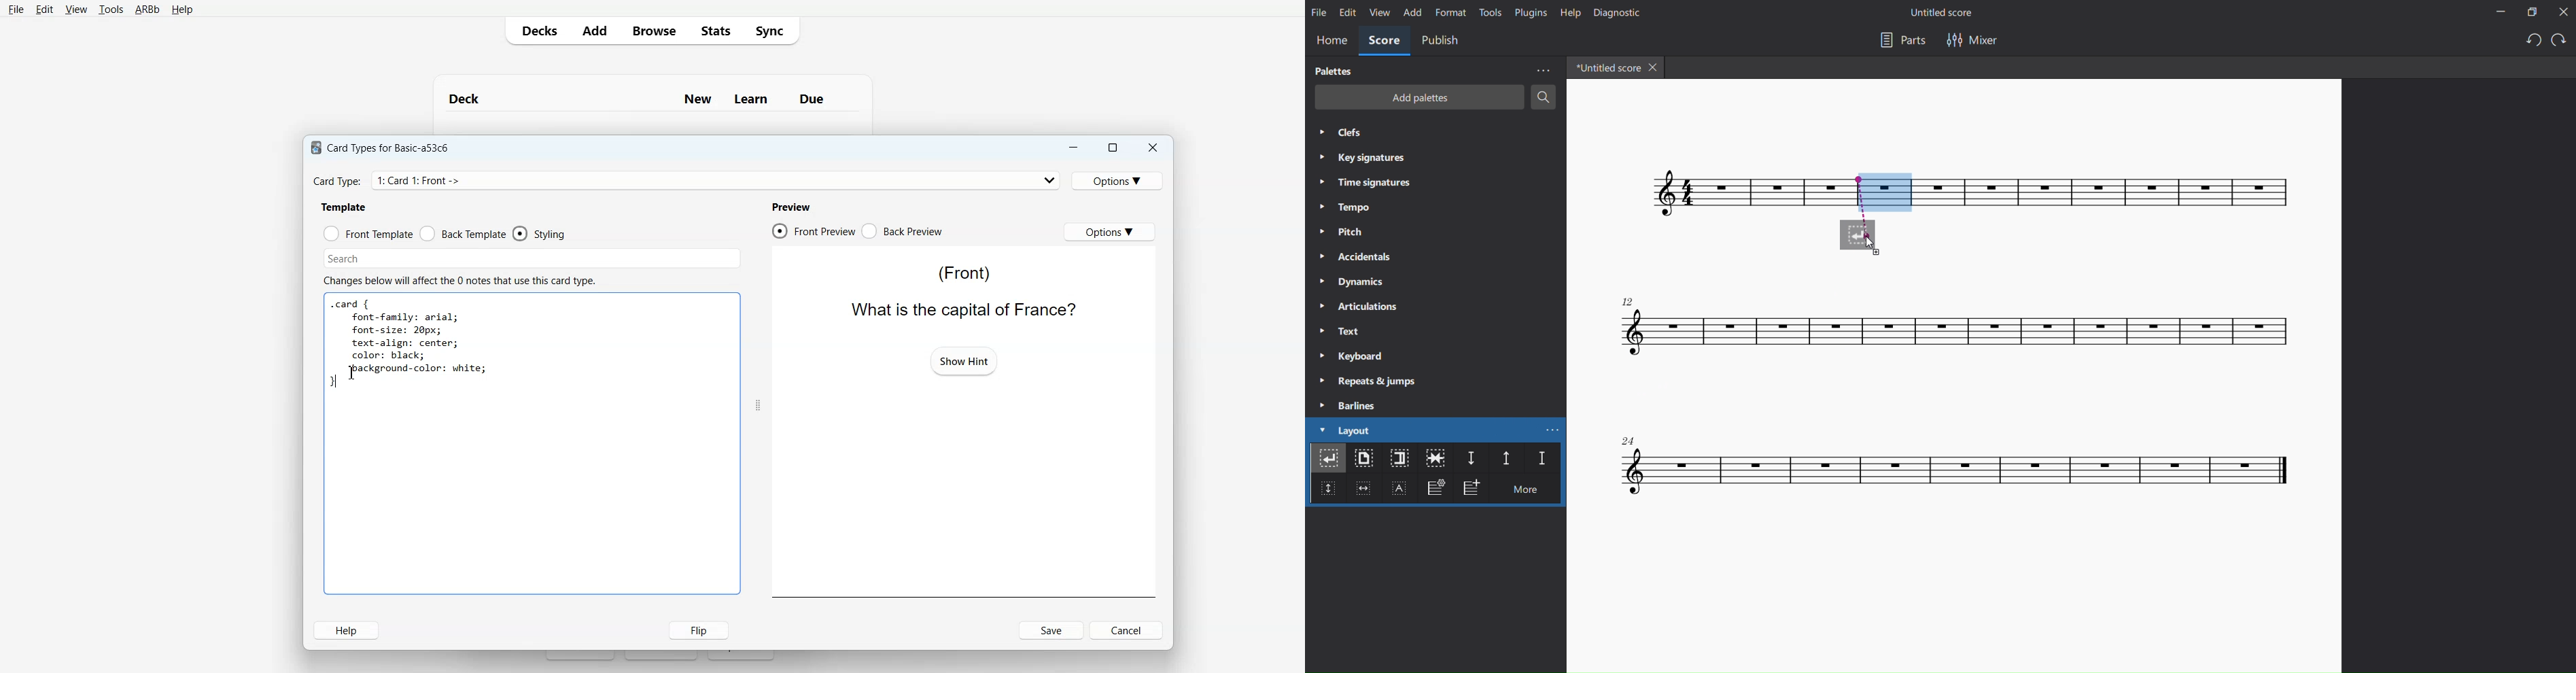 The width and height of the screenshot is (2576, 700). Describe the element at coordinates (959, 290) in the screenshot. I see `(Front)
What is the capital of France?` at that location.